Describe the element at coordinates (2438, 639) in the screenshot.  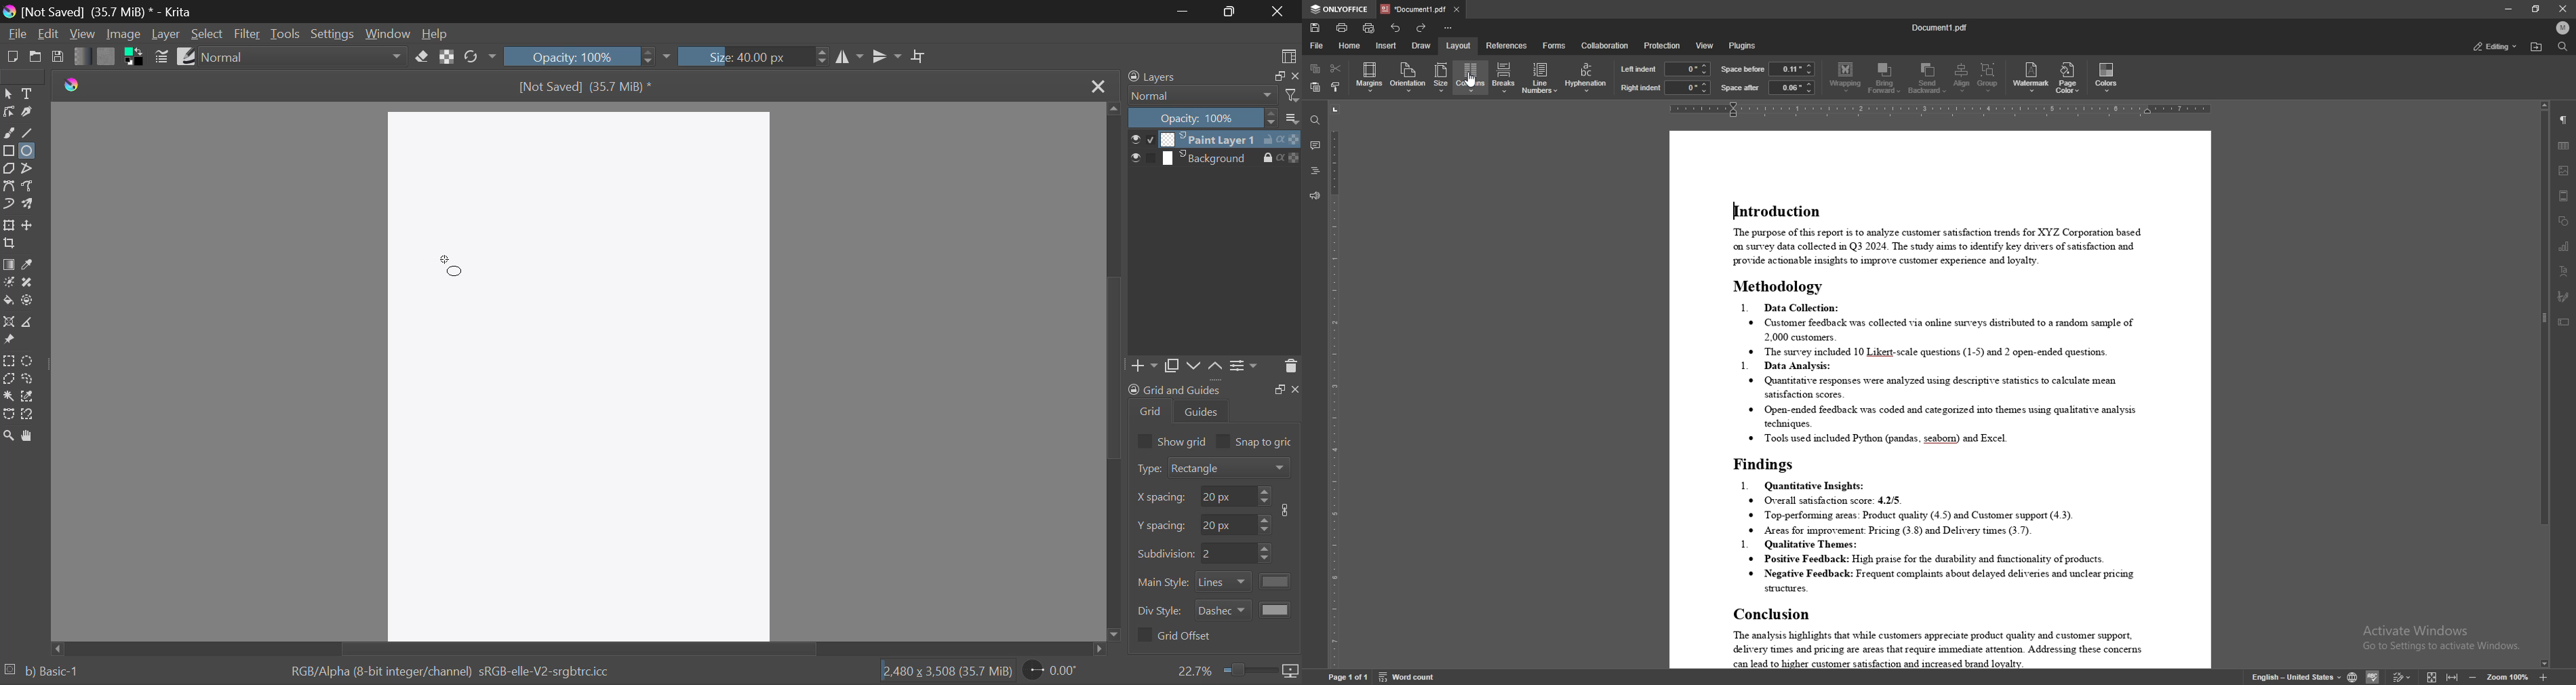
I see `Activate windows` at that location.